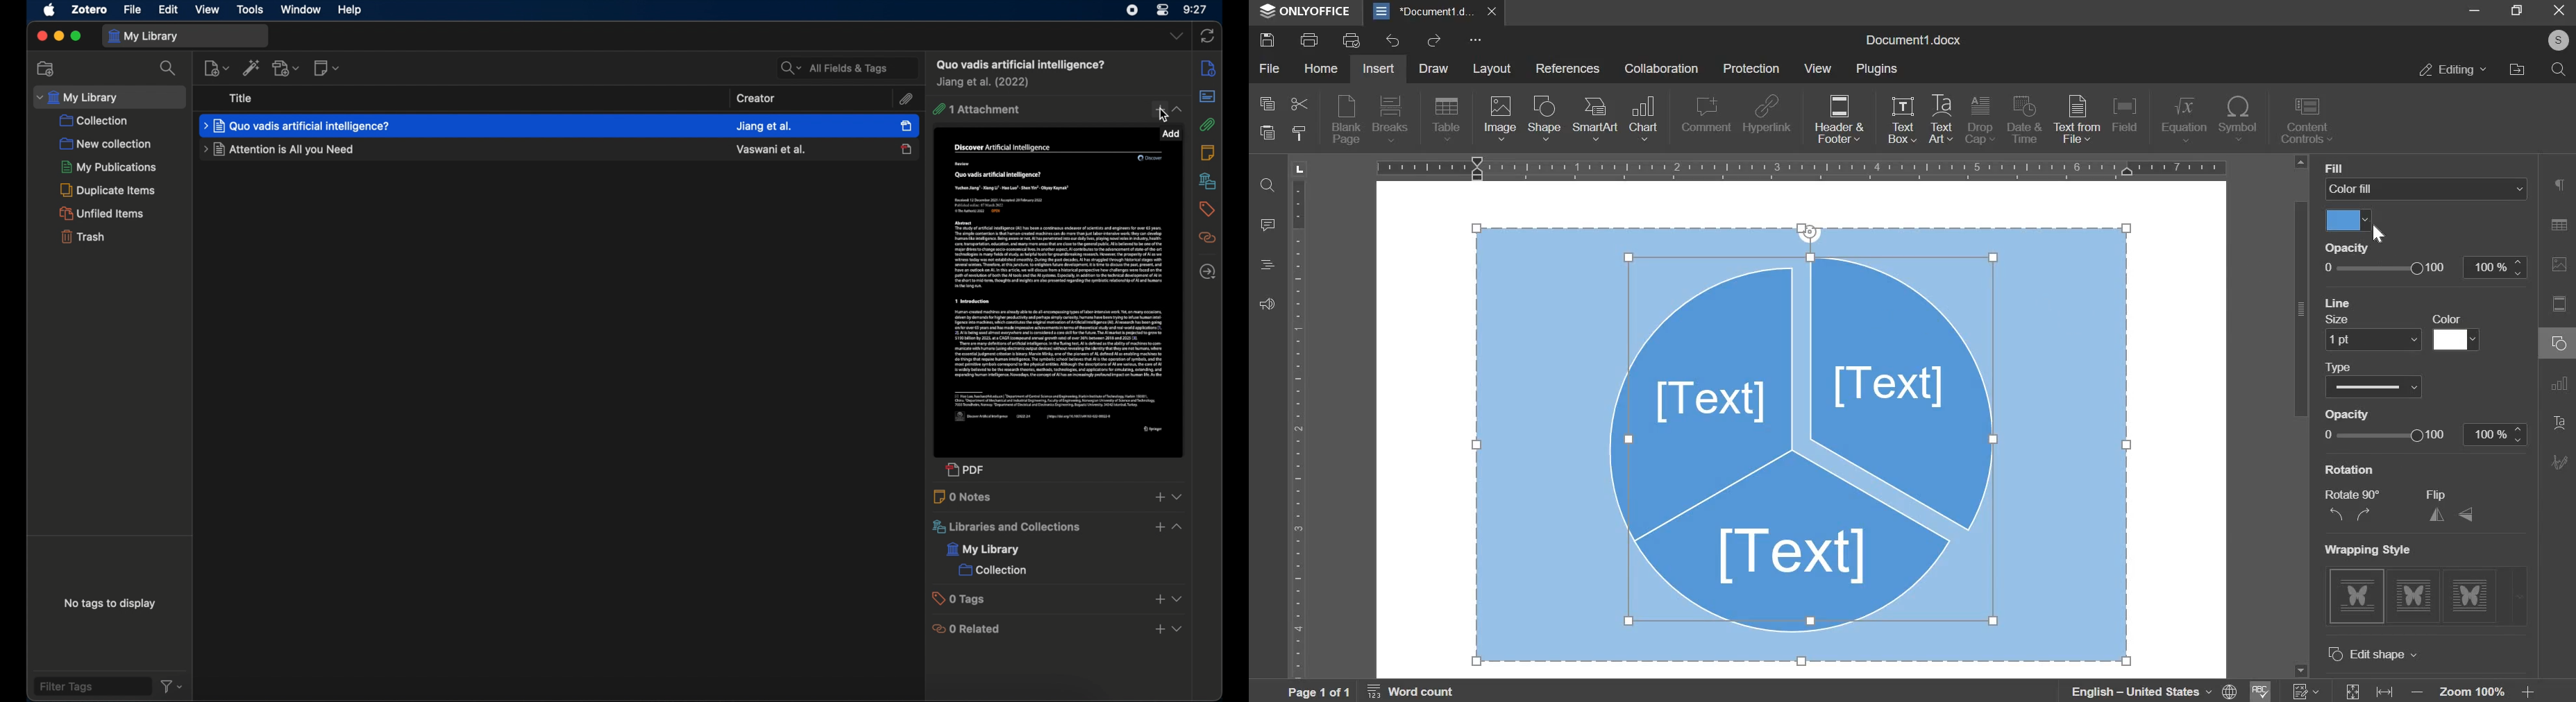 The width and height of the screenshot is (2576, 728). I want to click on flip, so click(2450, 515).